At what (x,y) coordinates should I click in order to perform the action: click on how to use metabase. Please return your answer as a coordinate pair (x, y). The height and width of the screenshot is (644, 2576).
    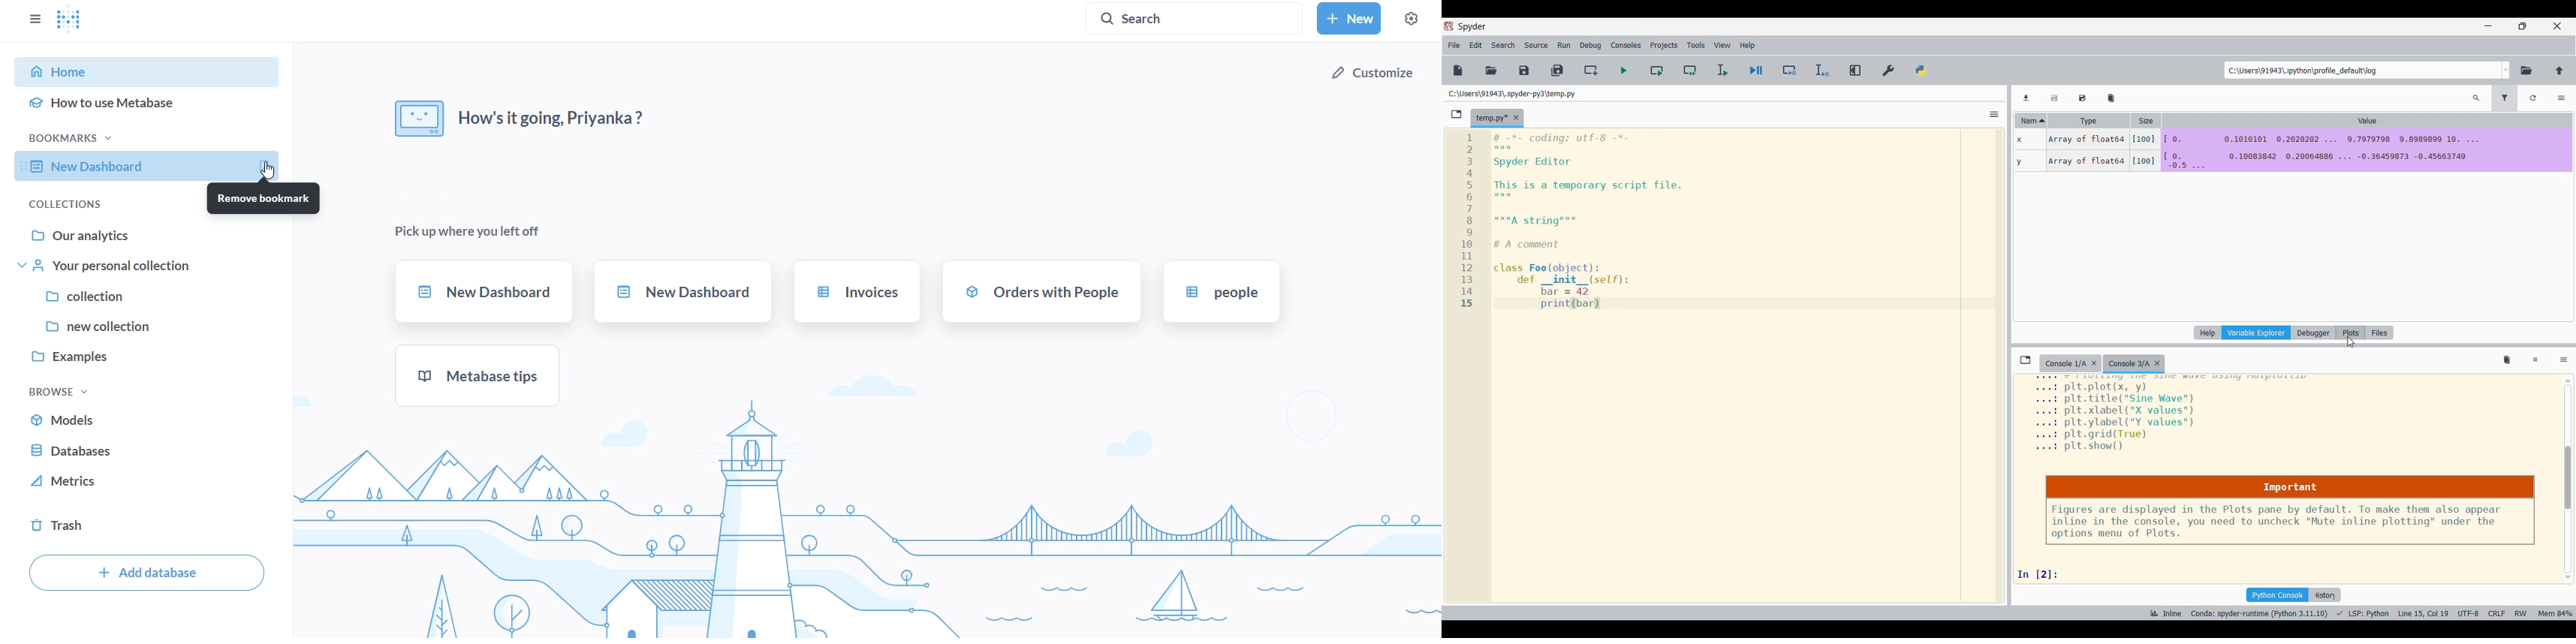
    Looking at the image, I should click on (155, 101).